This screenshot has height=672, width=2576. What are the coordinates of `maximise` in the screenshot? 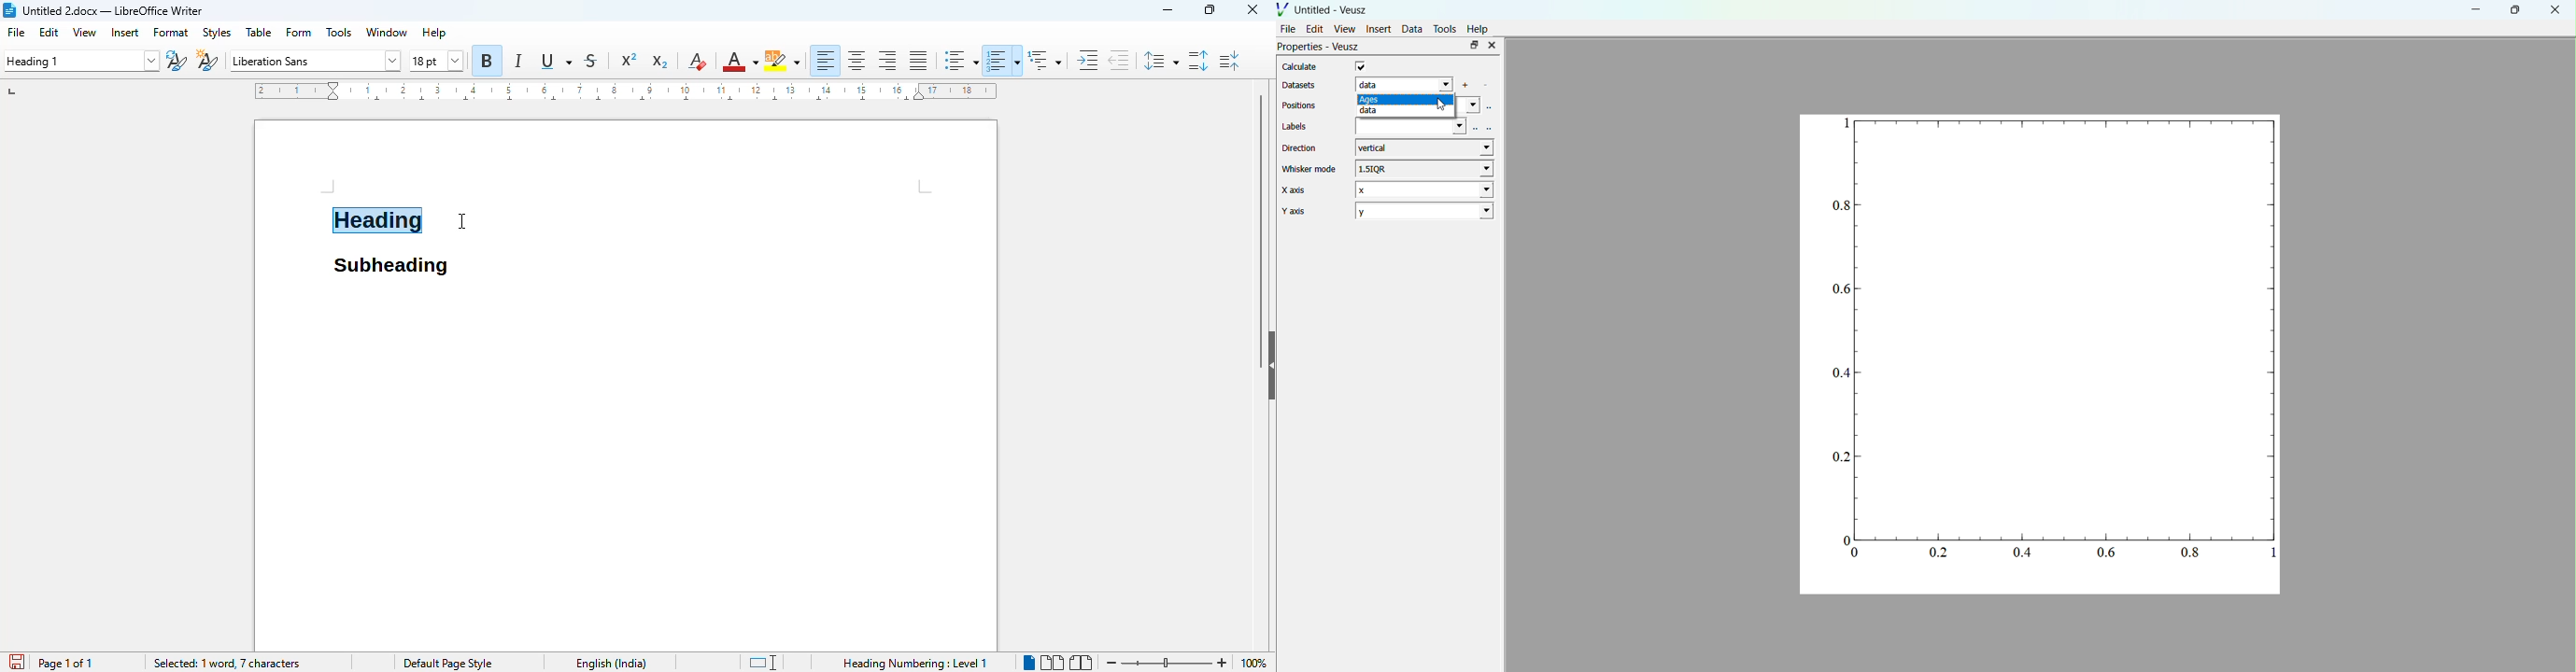 It's located at (1474, 45).